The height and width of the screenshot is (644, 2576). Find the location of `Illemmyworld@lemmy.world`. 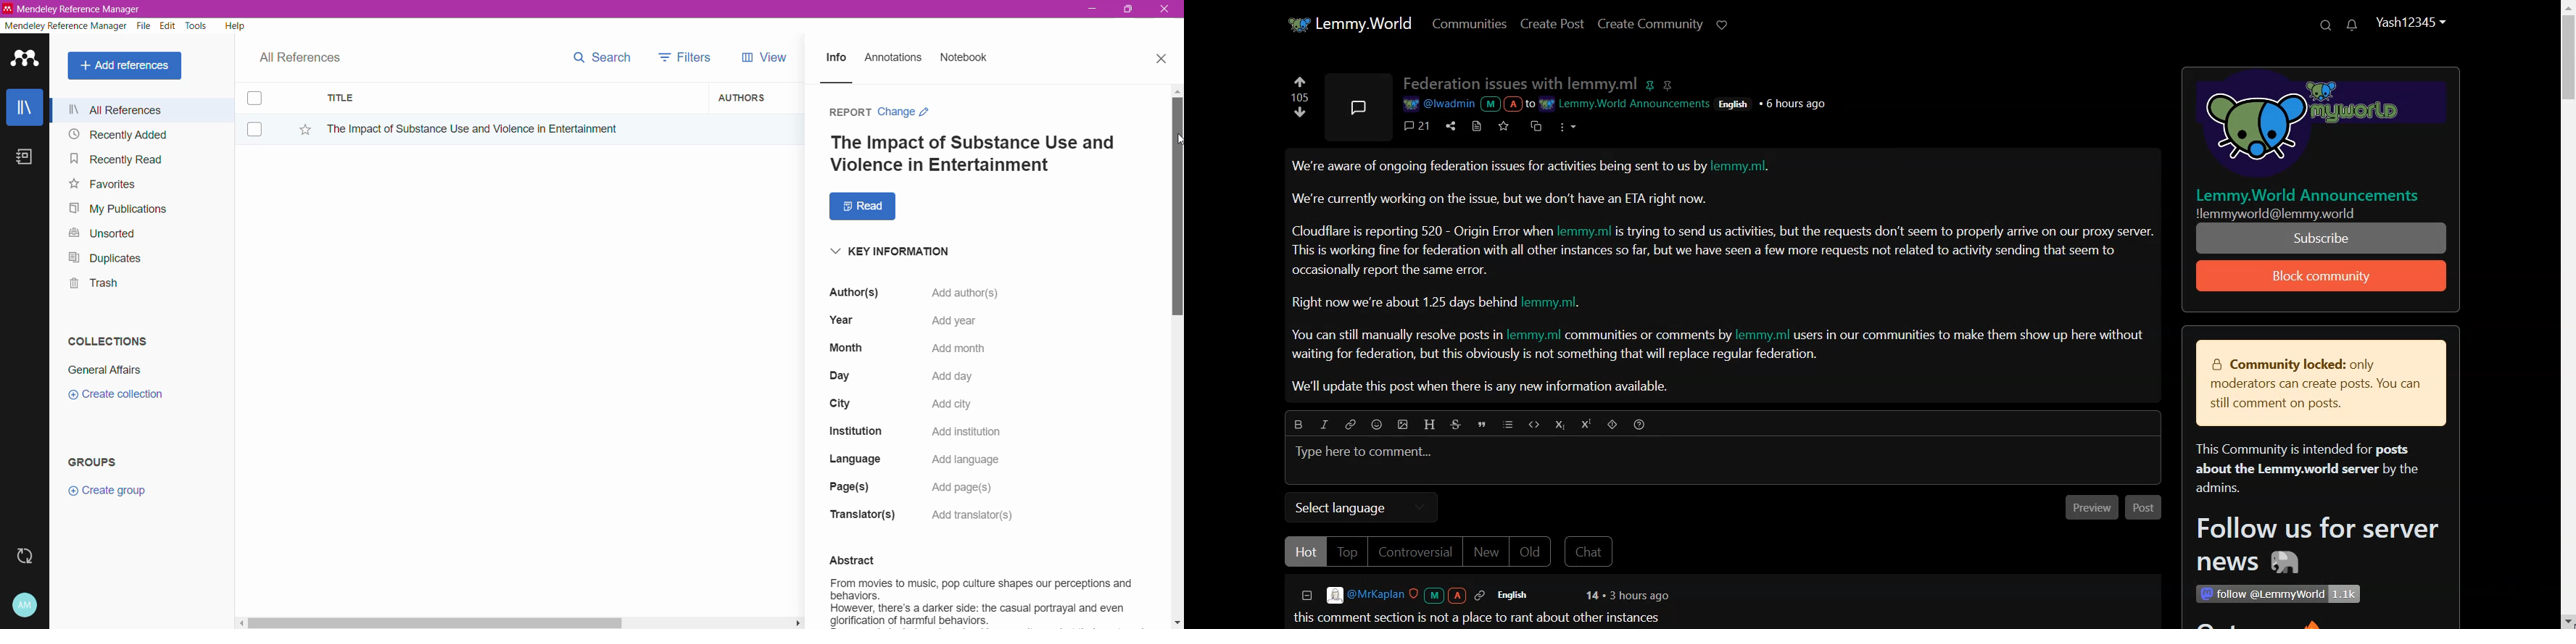

Illemmyworld@lemmy.world is located at coordinates (2282, 212).